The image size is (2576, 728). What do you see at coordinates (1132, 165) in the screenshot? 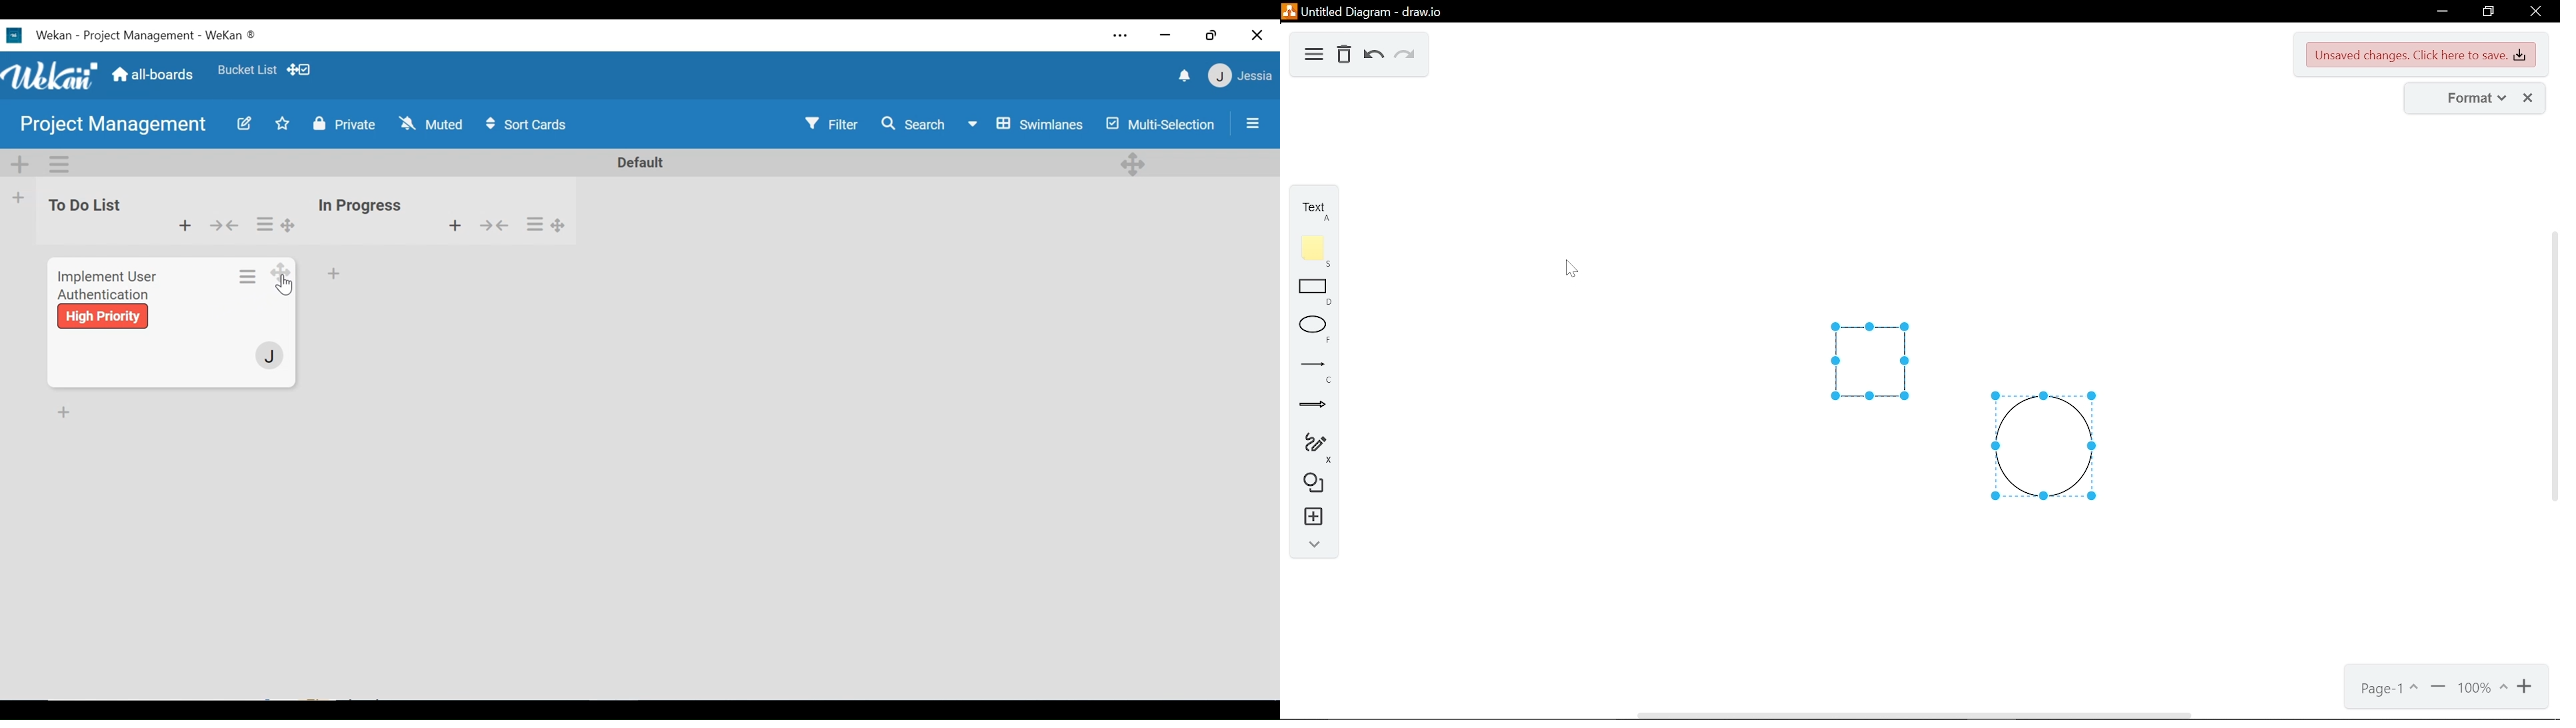
I see `desktop drag handles` at bounding box center [1132, 165].